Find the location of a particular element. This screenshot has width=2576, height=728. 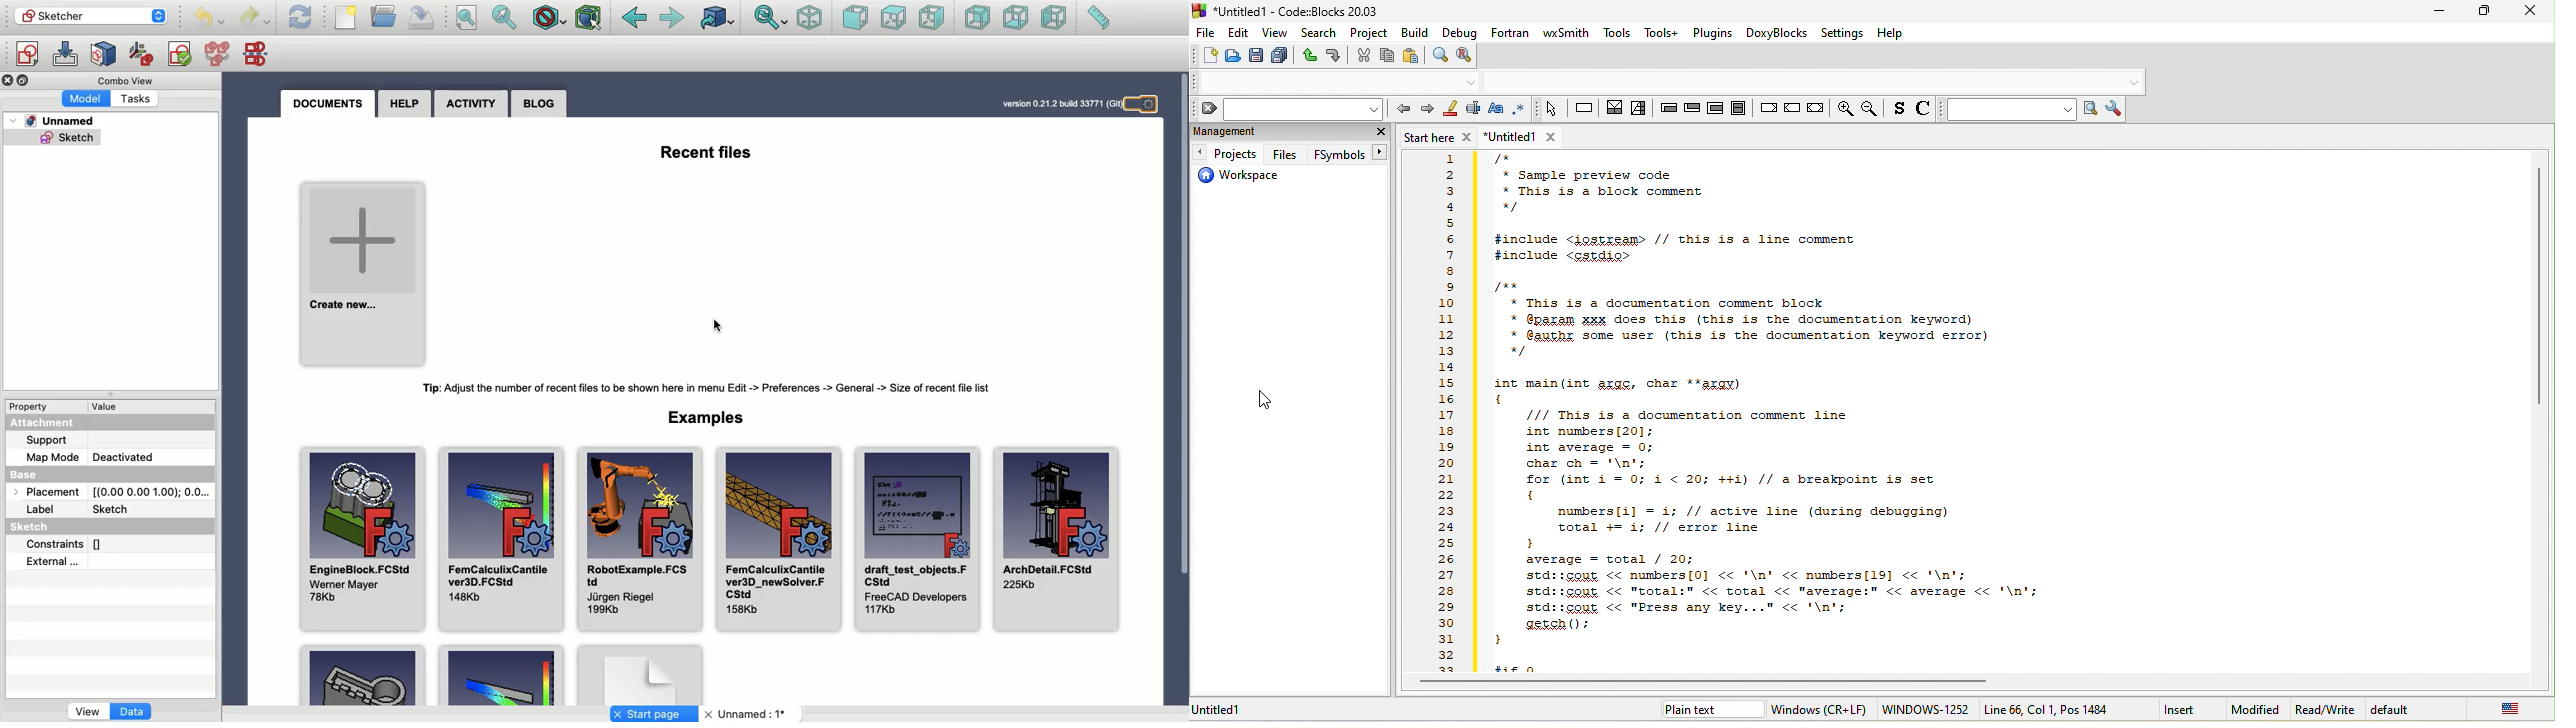

file is located at coordinates (1205, 33).